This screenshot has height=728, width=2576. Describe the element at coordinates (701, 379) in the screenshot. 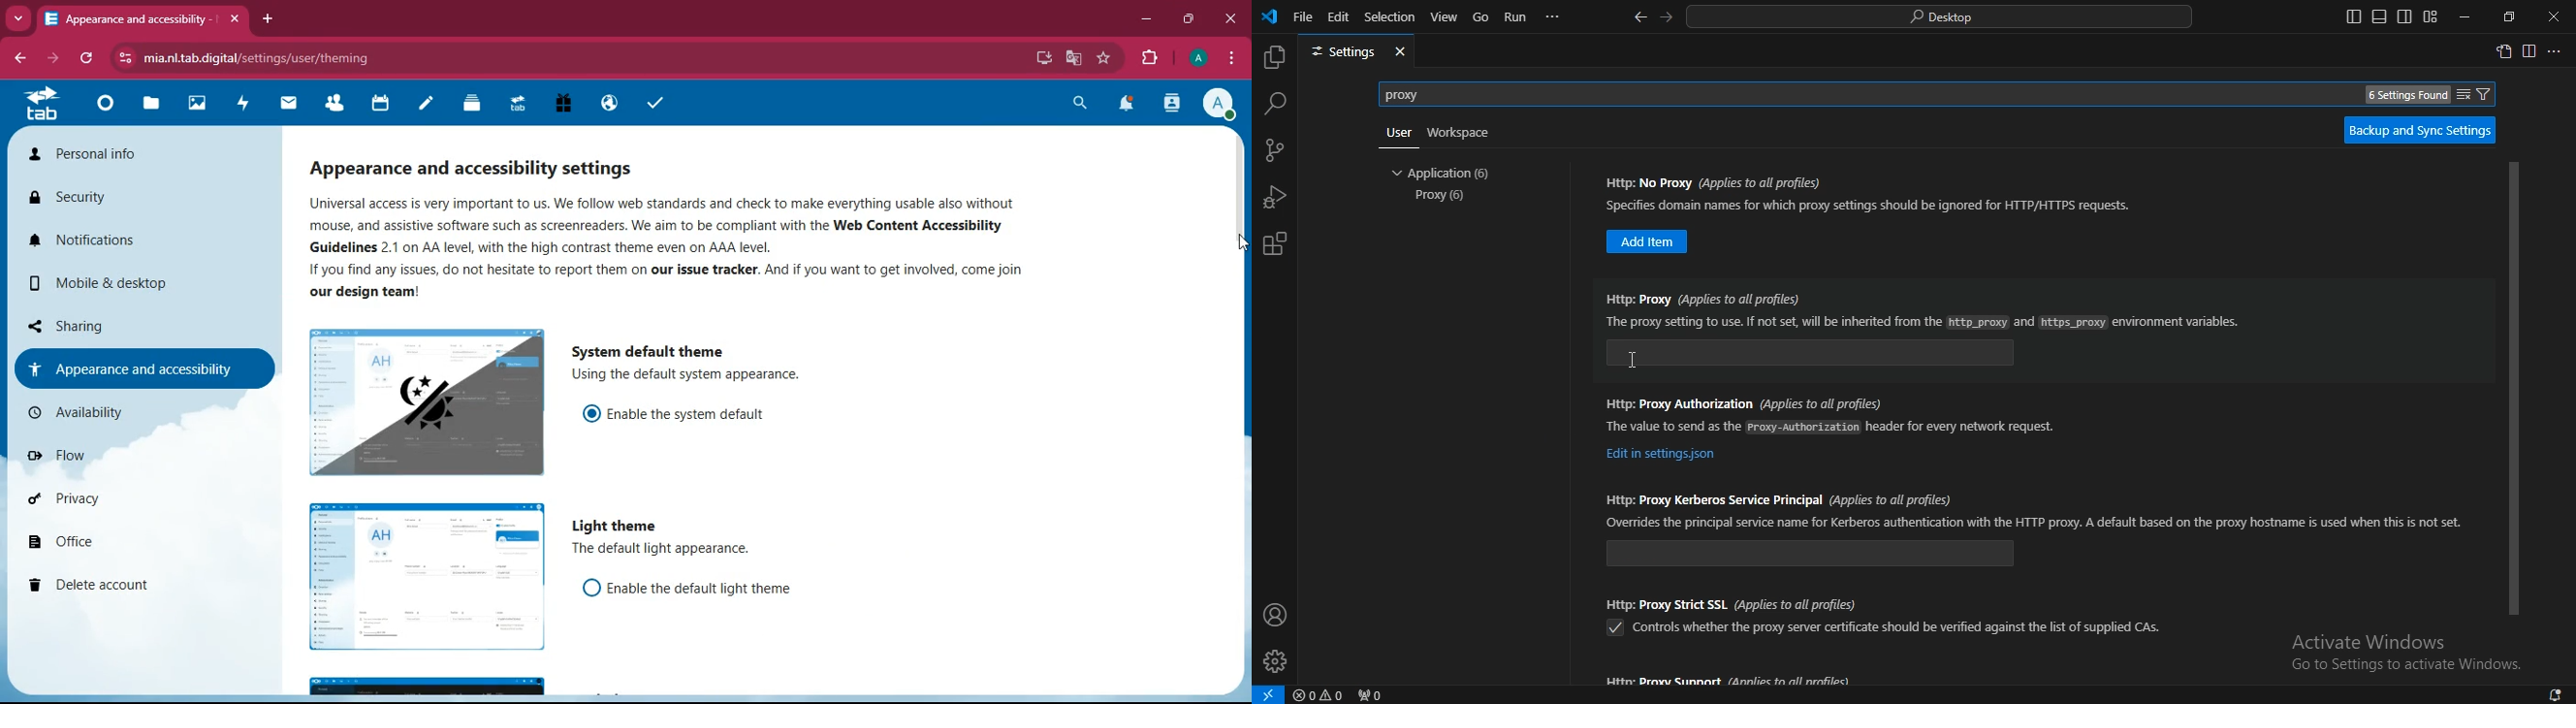

I see `description` at that location.